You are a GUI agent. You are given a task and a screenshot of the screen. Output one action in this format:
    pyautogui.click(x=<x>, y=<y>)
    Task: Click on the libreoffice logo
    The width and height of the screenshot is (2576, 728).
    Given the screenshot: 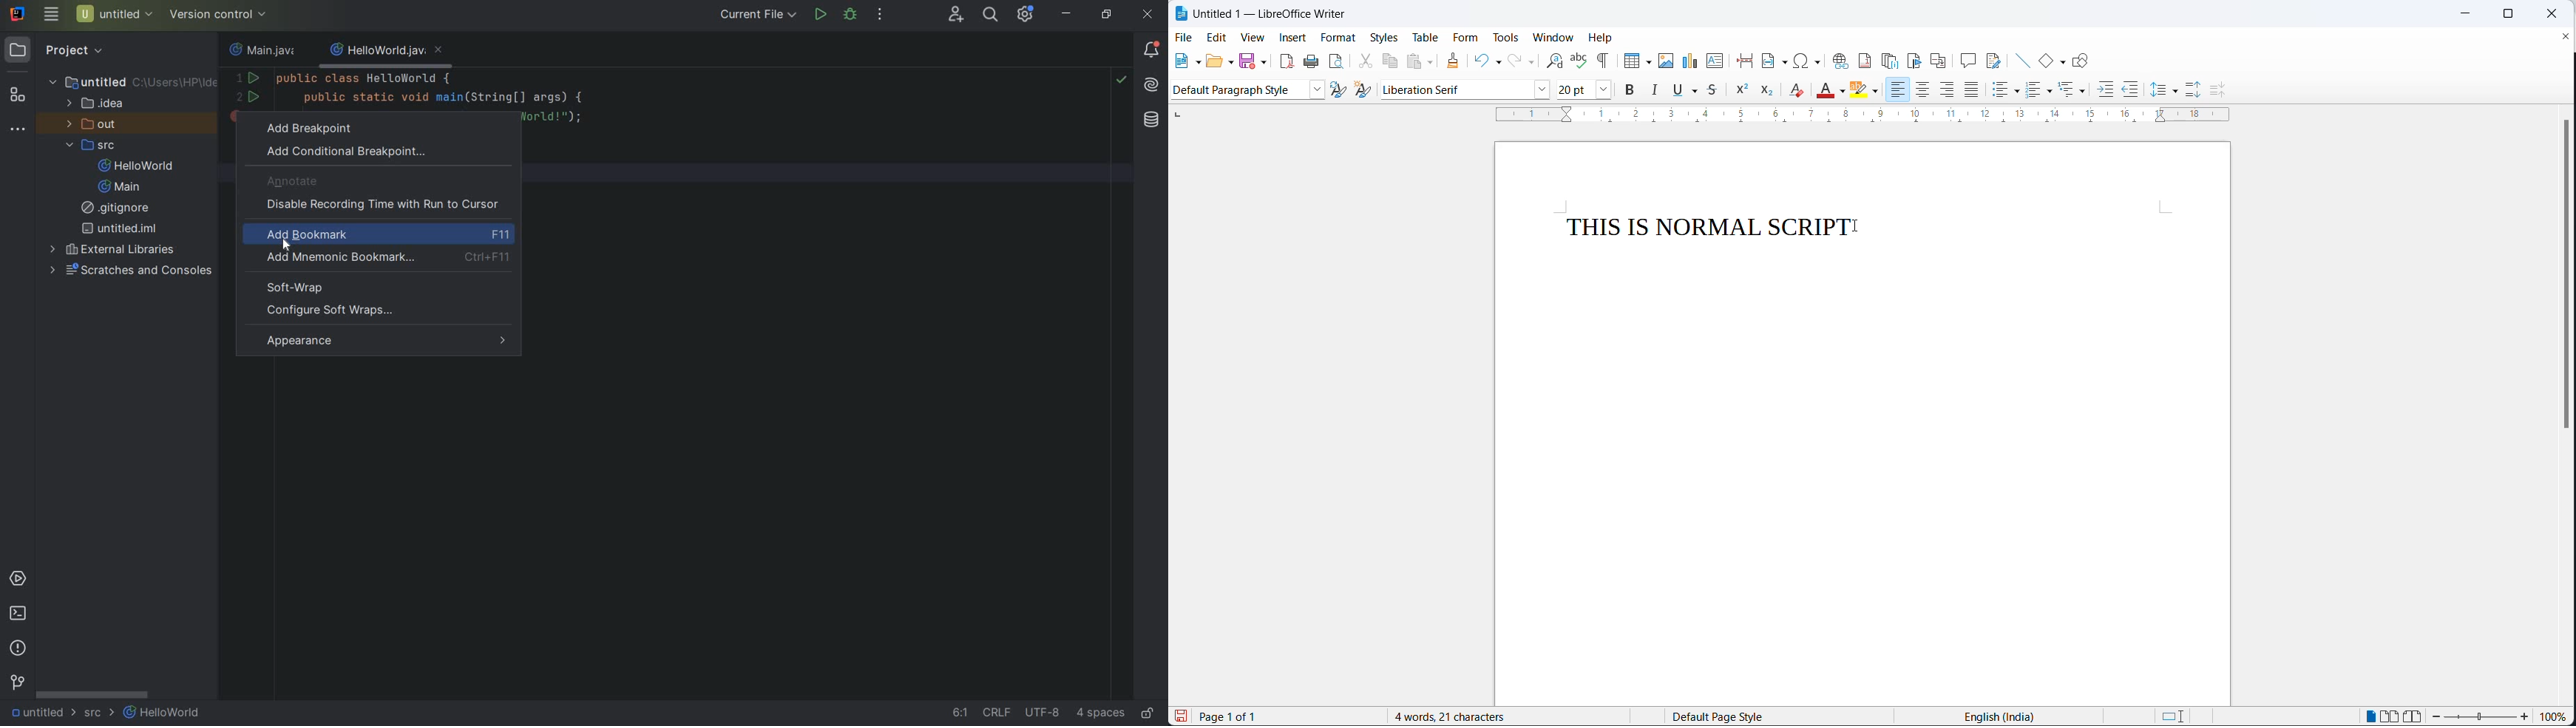 What is the action you would take?
    pyautogui.click(x=1182, y=13)
    